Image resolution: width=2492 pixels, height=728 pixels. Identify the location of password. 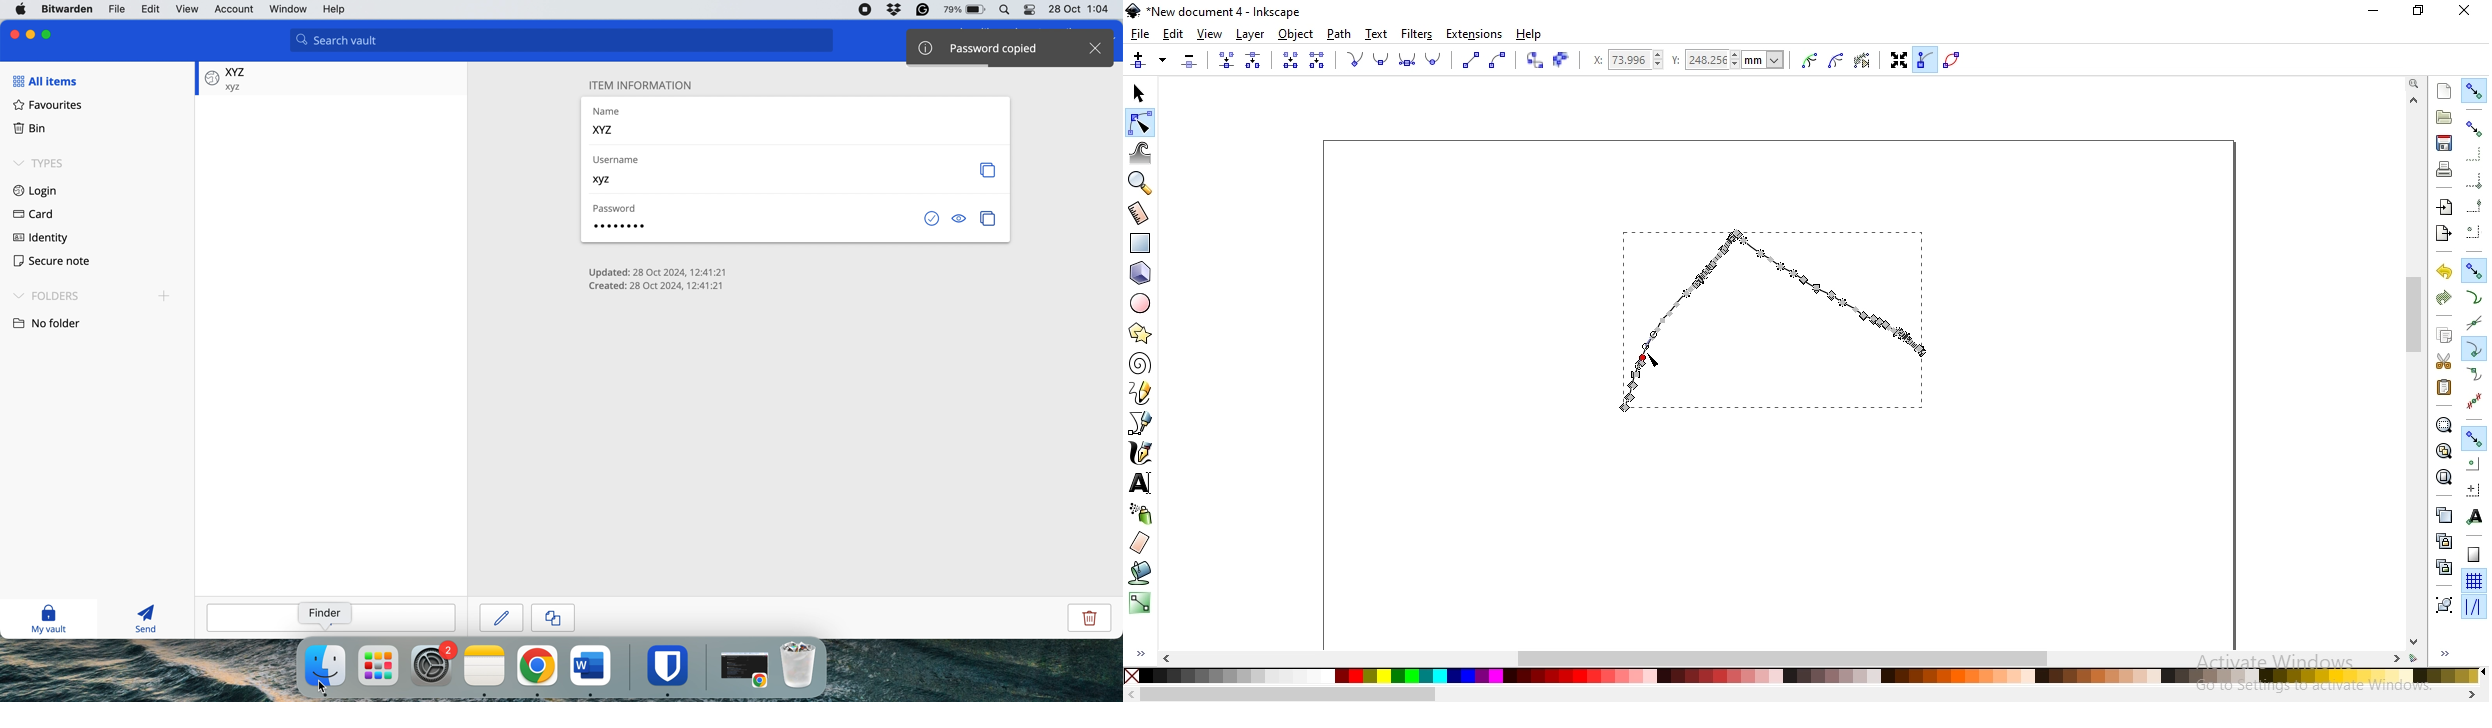
(619, 219).